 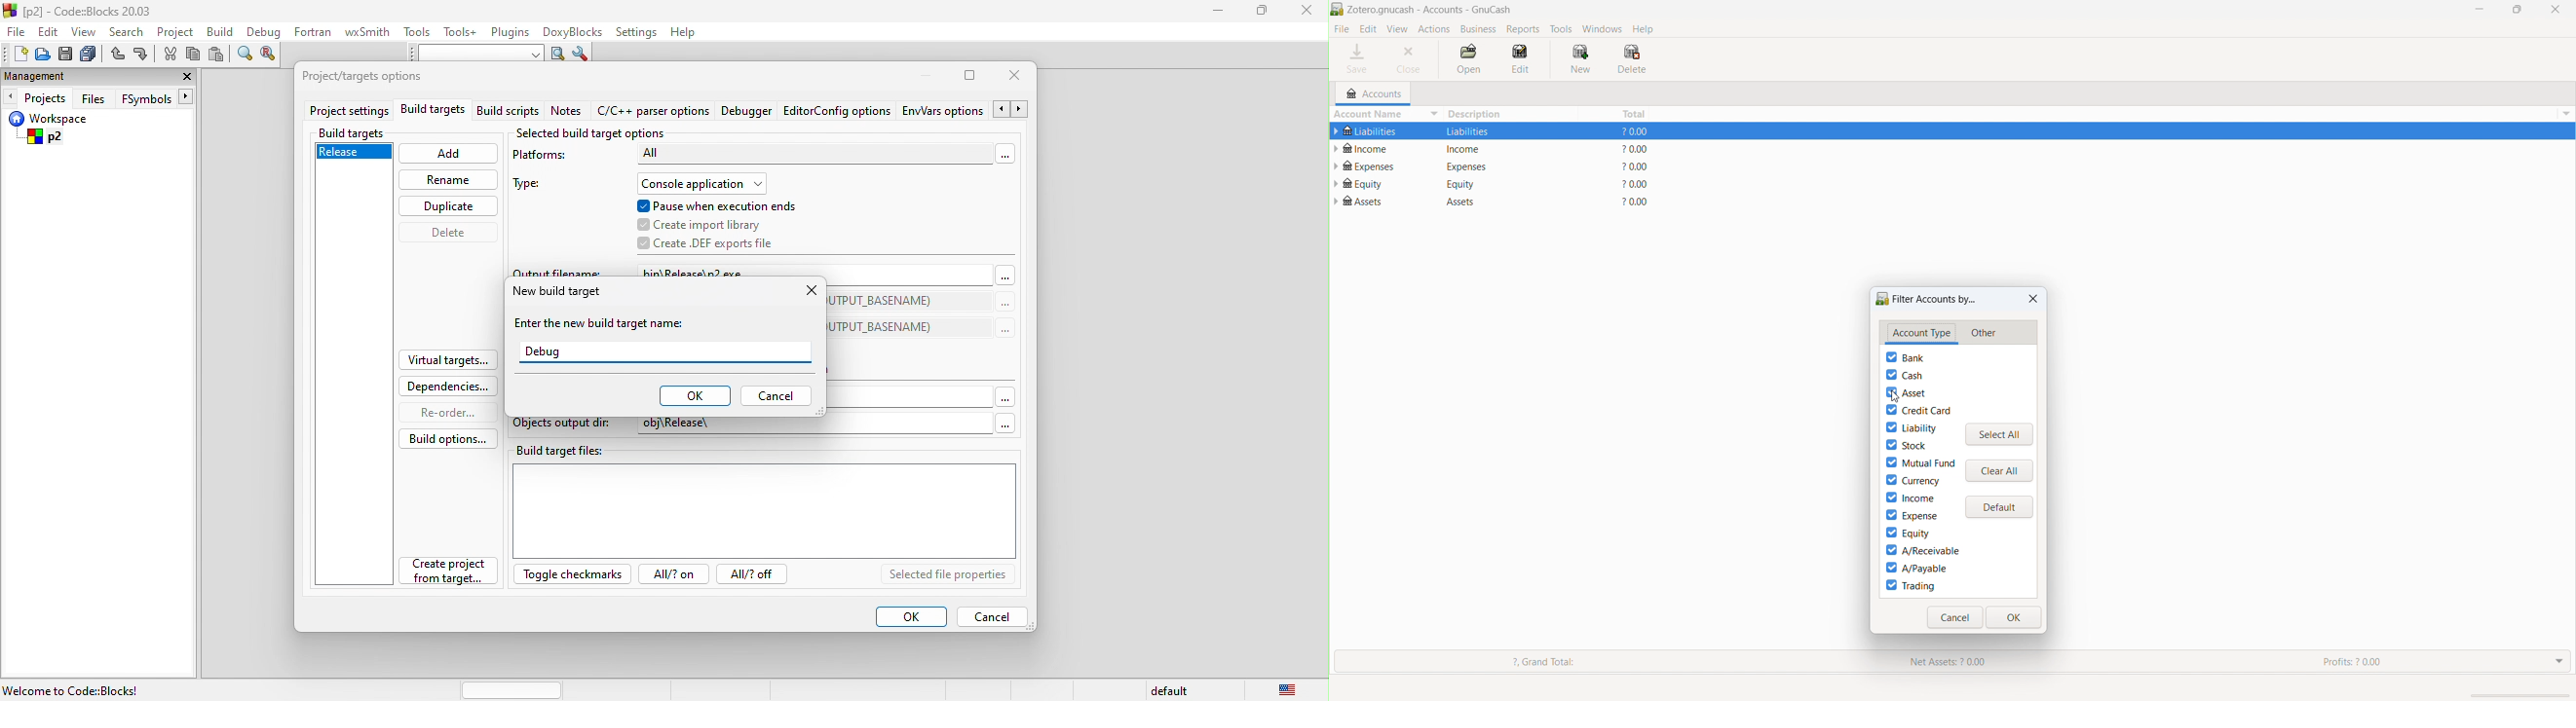 I want to click on undo, so click(x=117, y=55).